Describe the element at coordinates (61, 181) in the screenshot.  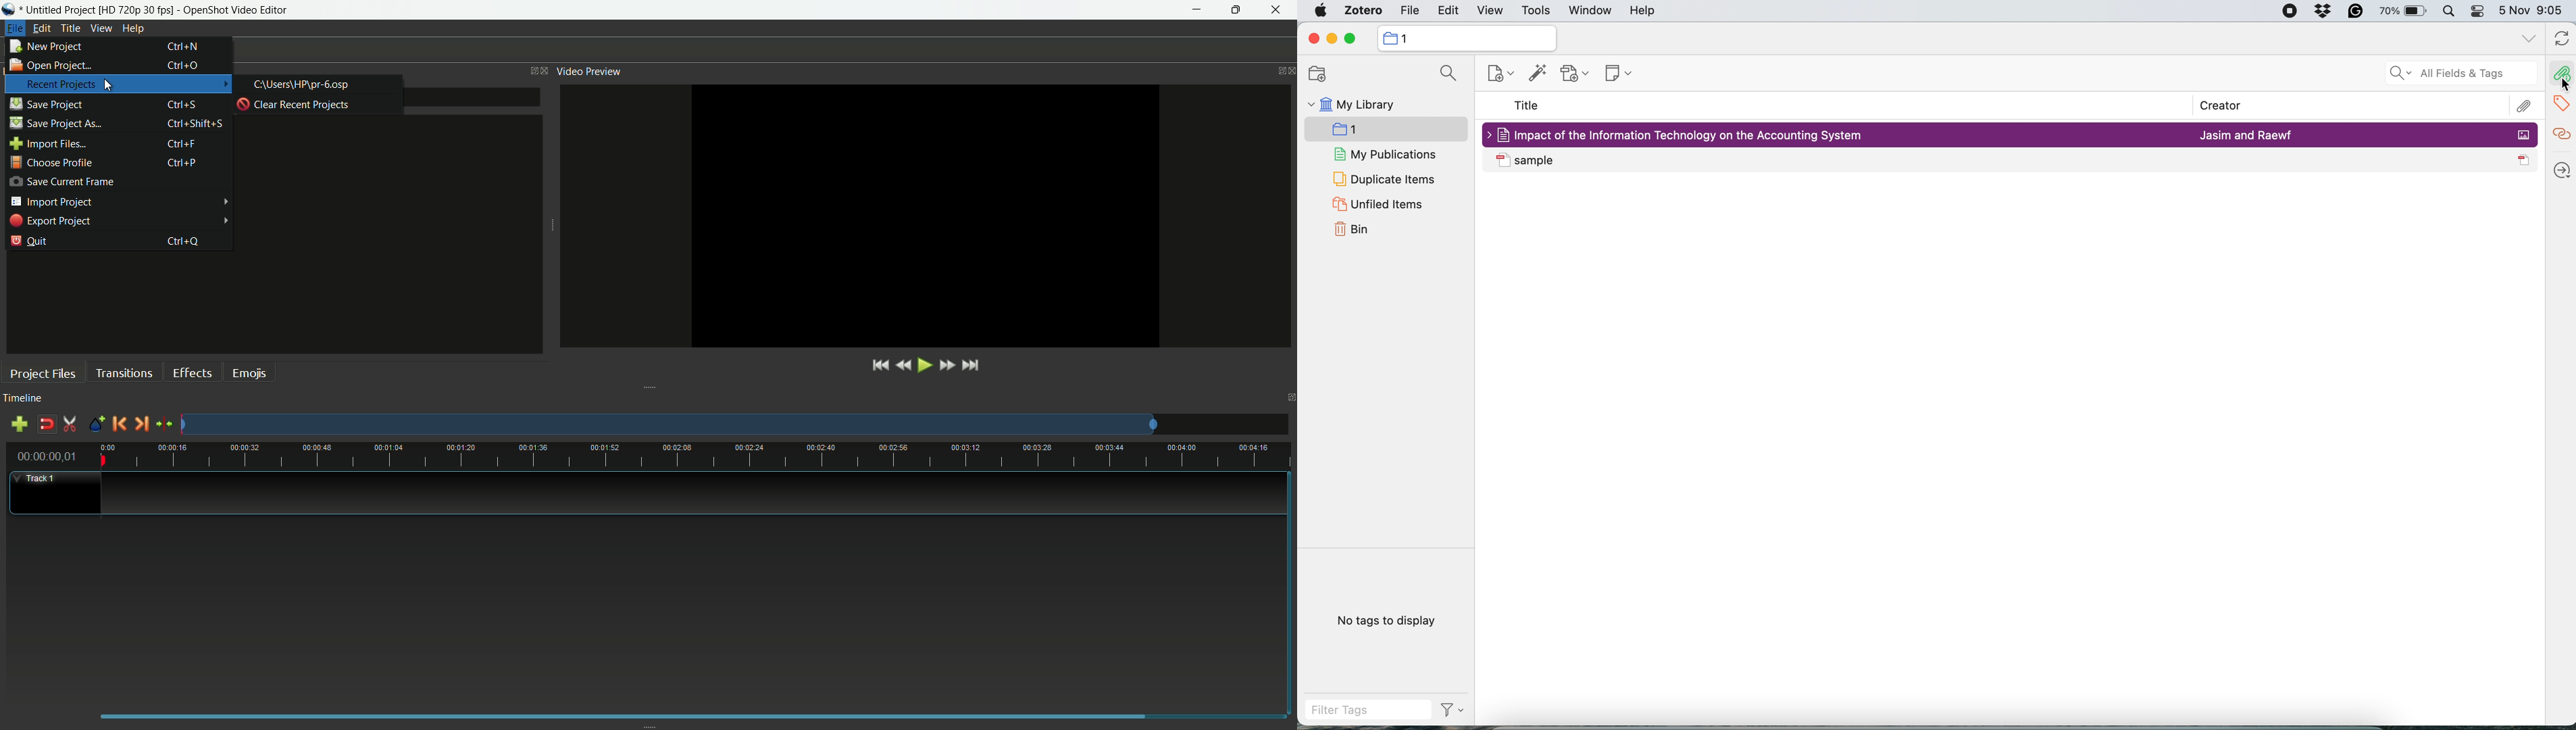
I see `save current frame` at that location.